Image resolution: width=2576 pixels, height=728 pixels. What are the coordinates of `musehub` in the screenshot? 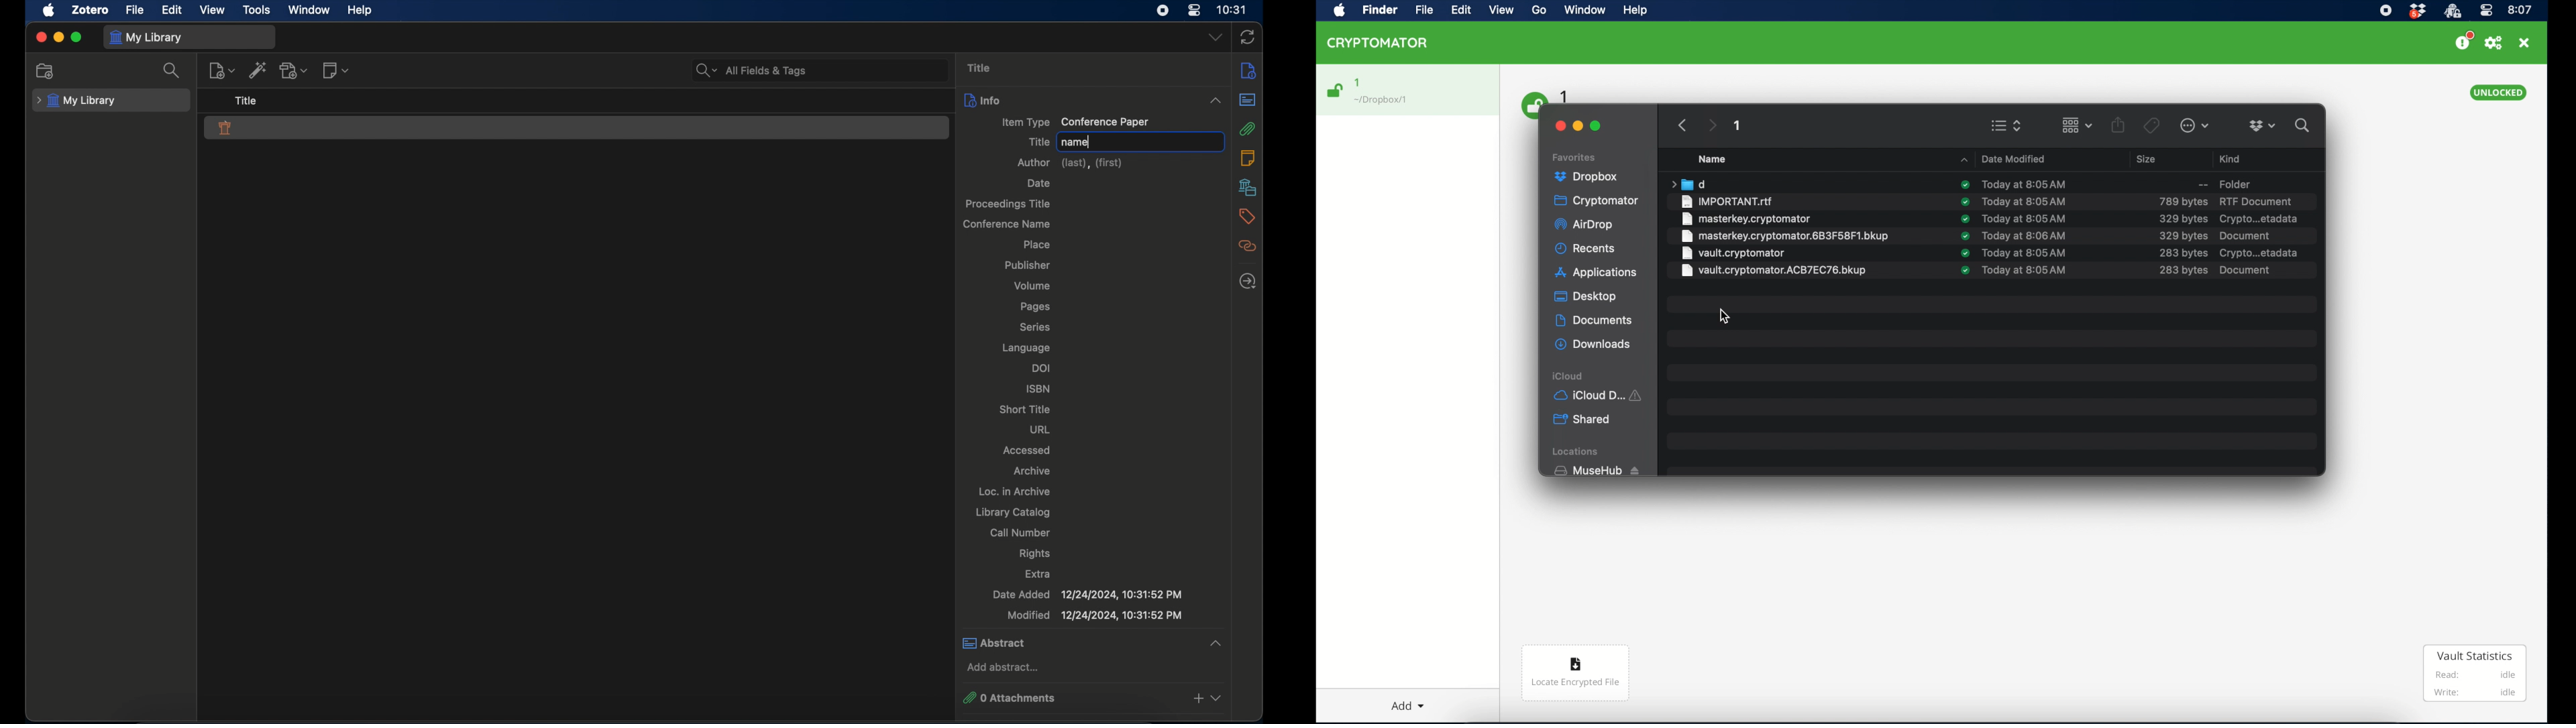 It's located at (1596, 471).